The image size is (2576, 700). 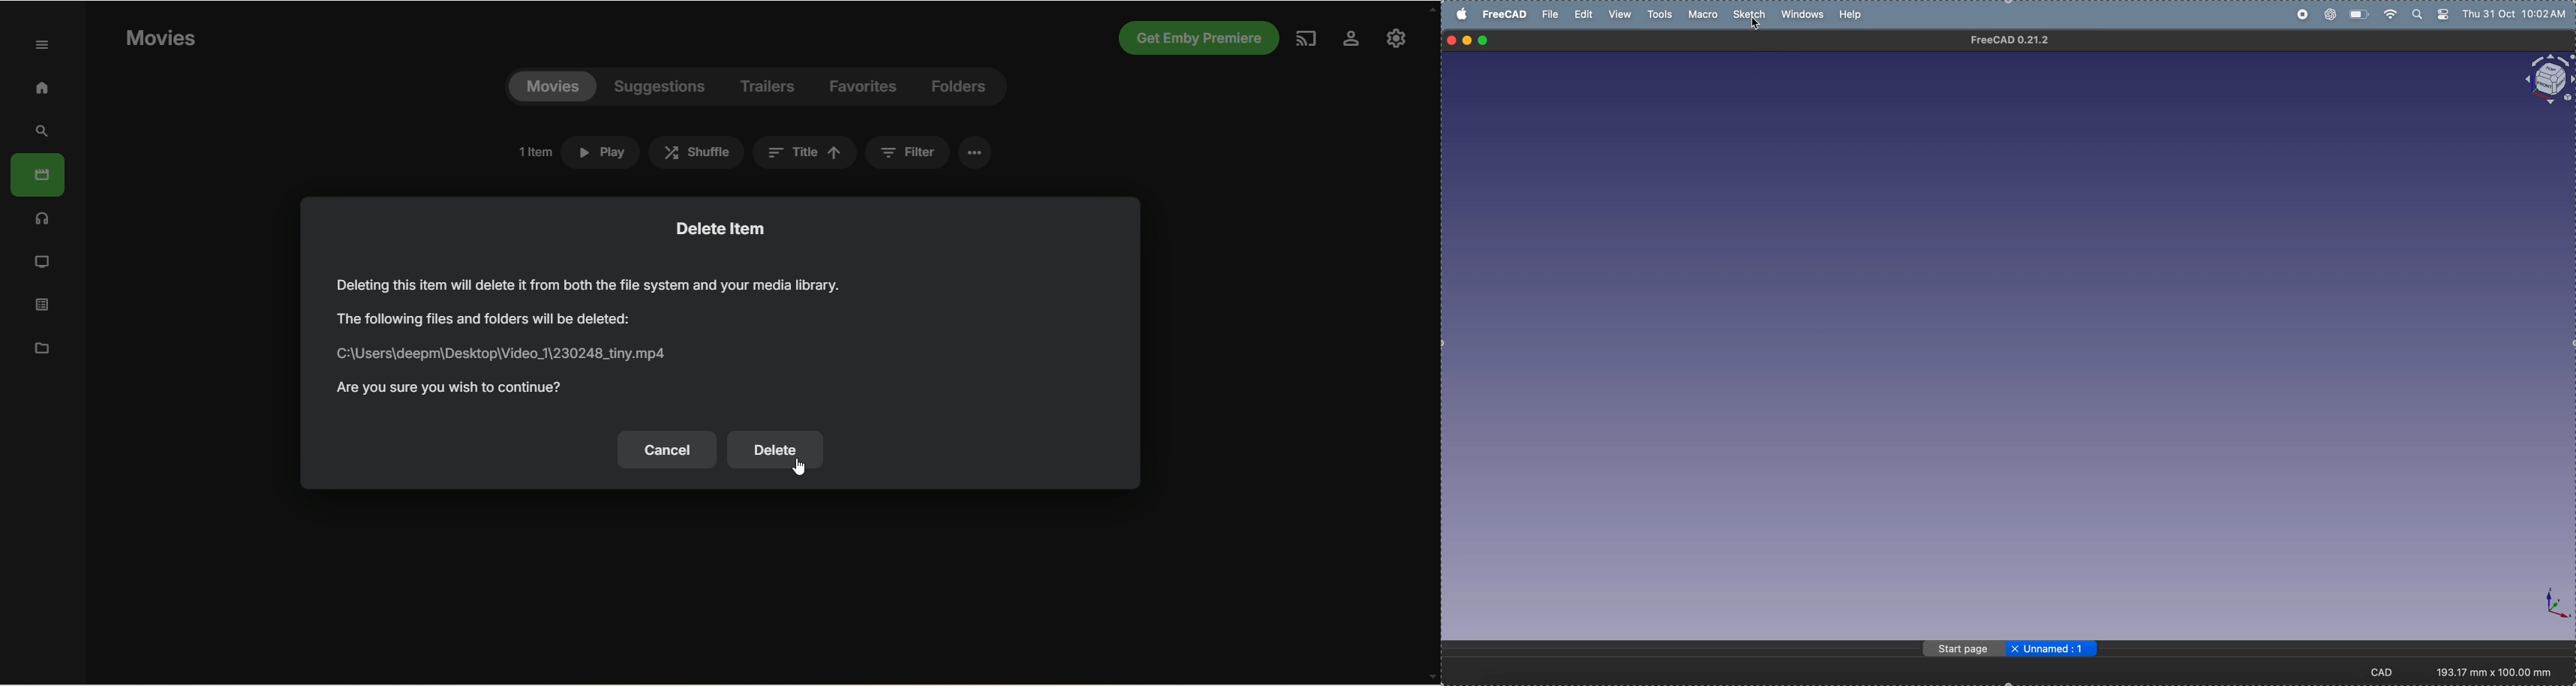 What do you see at coordinates (1585, 15) in the screenshot?
I see `edit` at bounding box center [1585, 15].